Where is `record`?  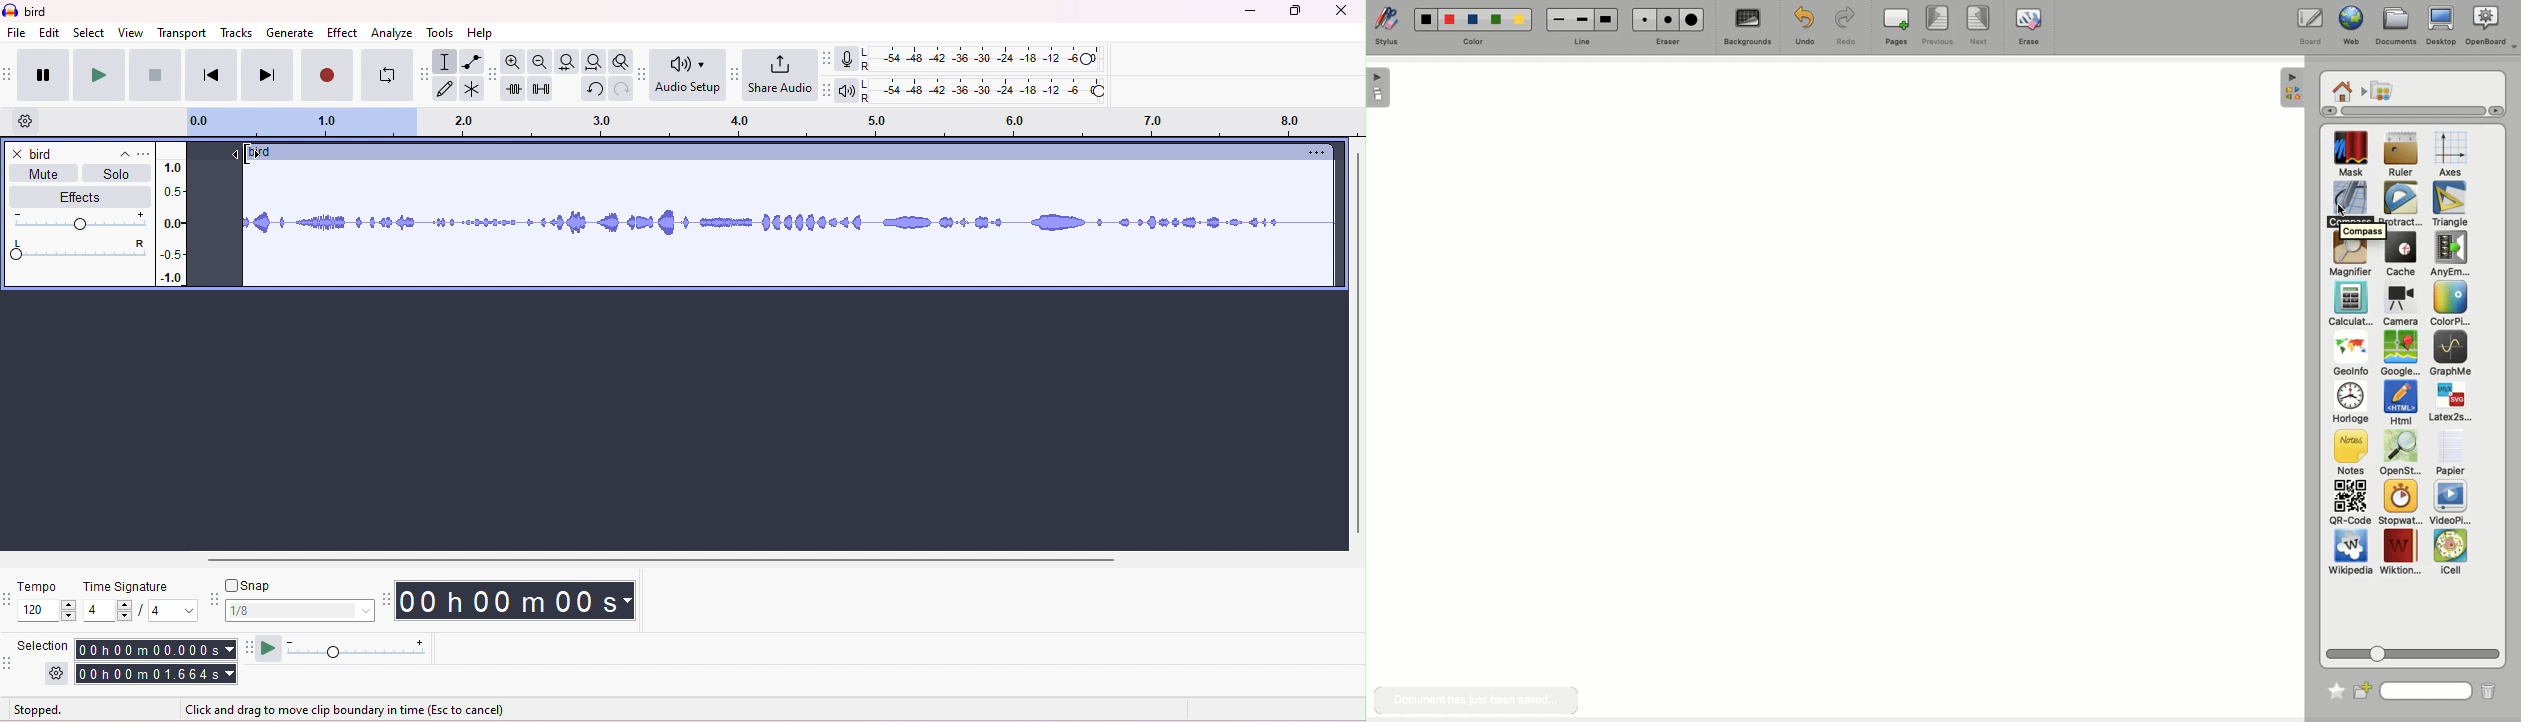
record is located at coordinates (327, 77).